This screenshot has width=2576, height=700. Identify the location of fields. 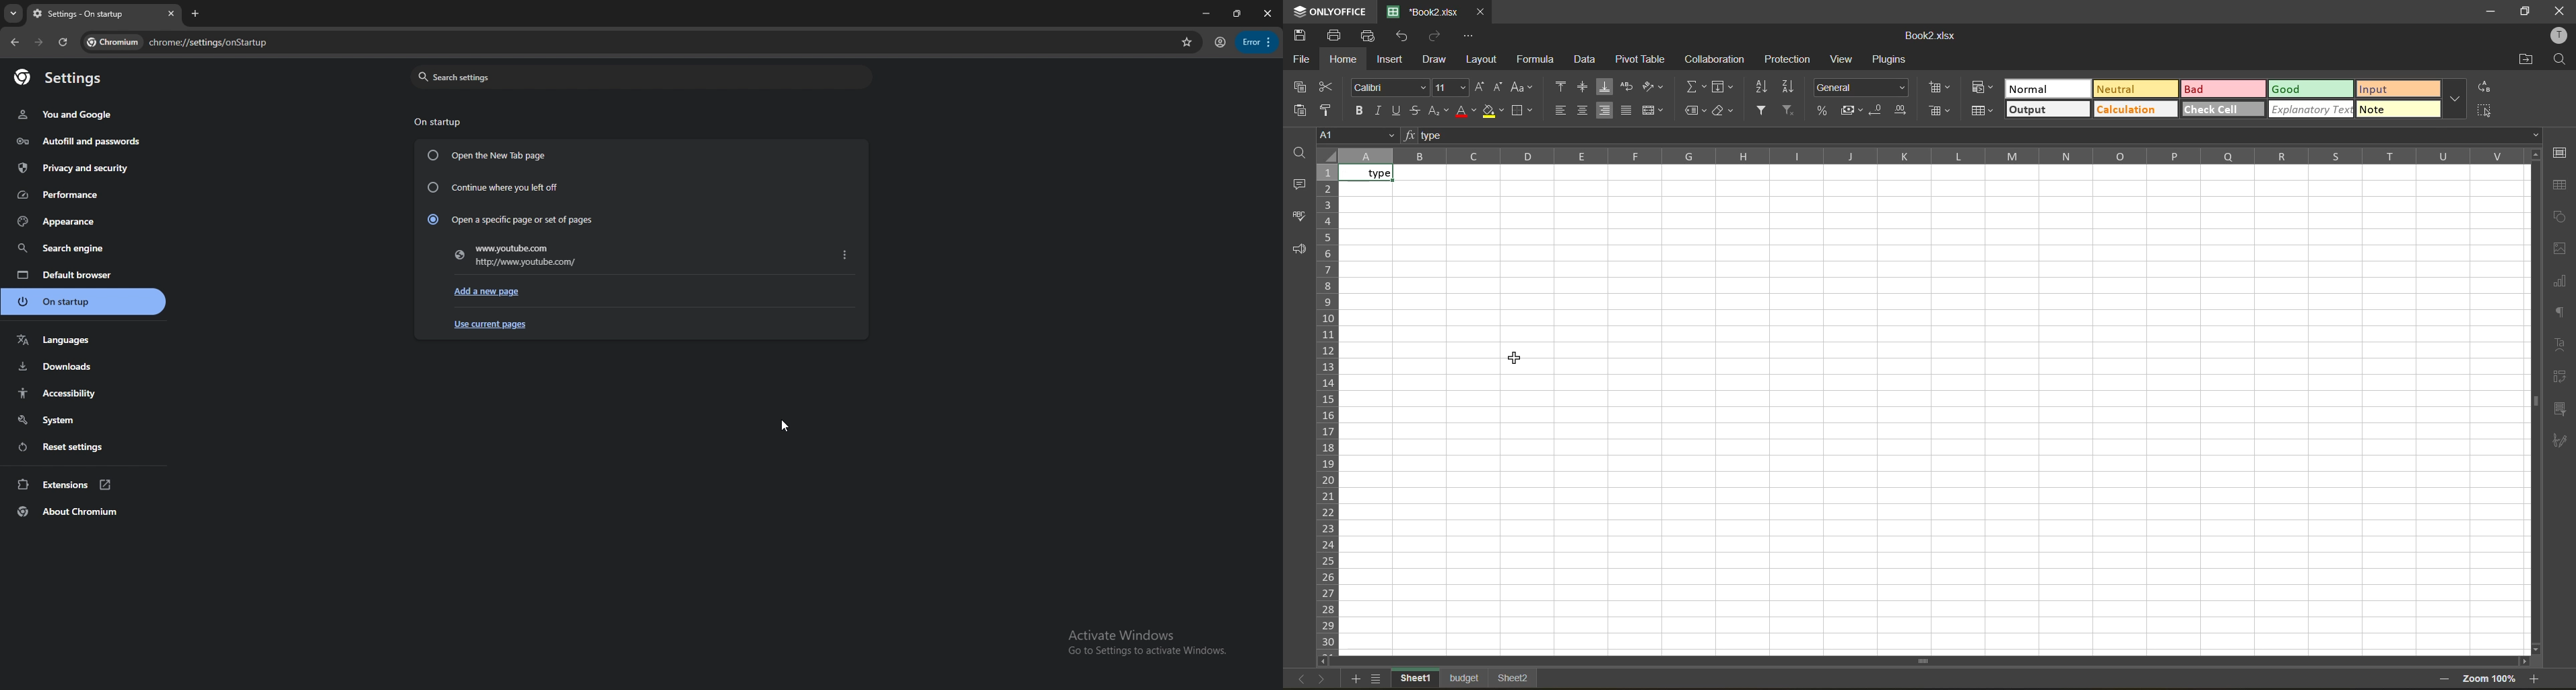
(1723, 88).